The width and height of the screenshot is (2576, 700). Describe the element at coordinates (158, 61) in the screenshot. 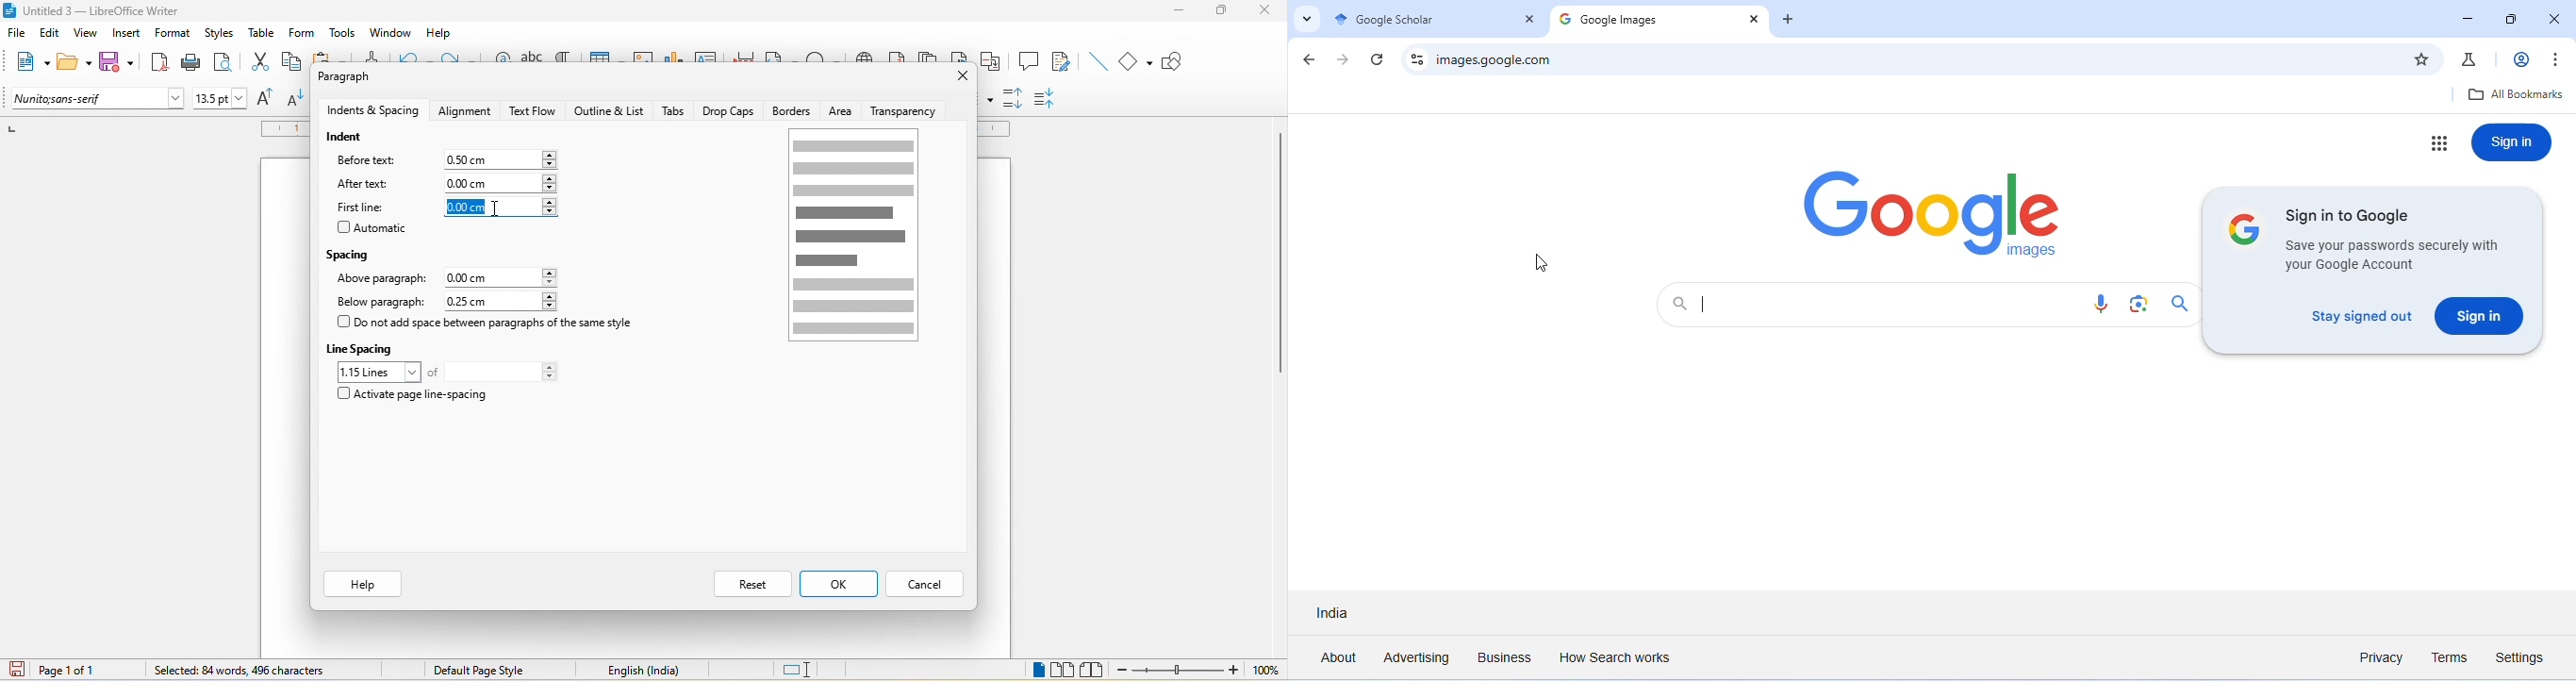

I see `export directly as pdf` at that location.